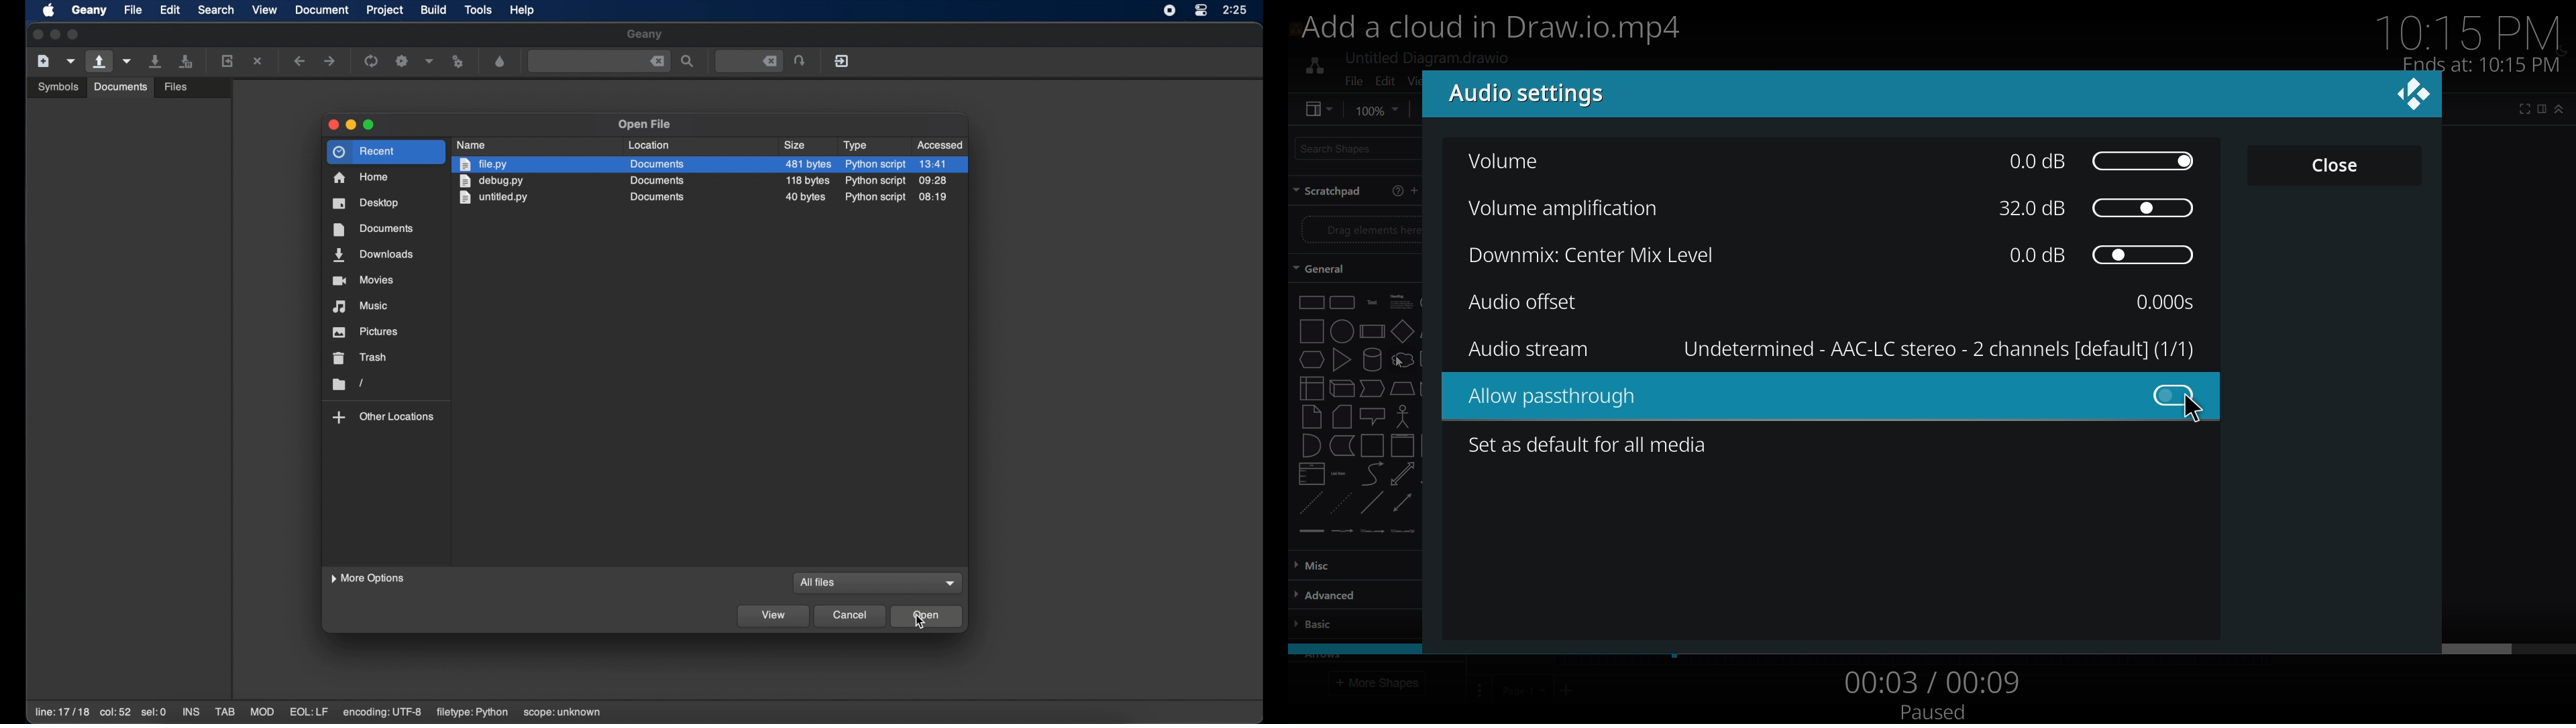  I want to click on volume amplification, so click(1569, 212).